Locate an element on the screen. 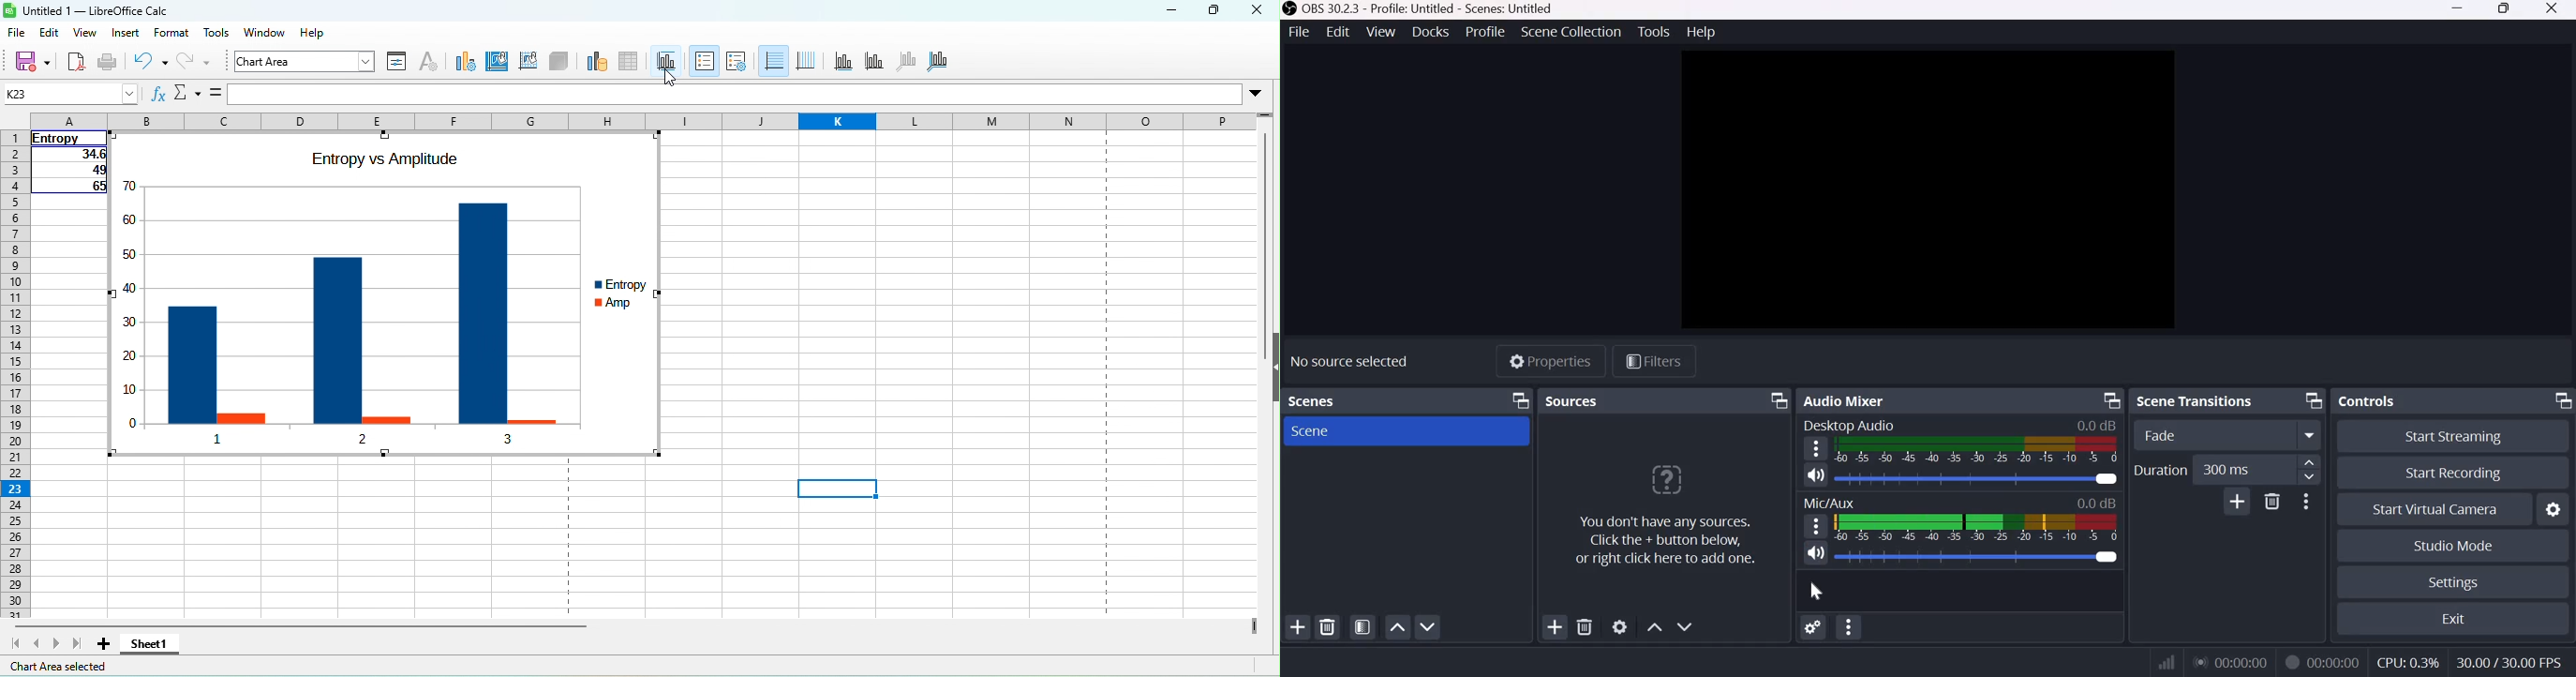  49 is located at coordinates (71, 172).